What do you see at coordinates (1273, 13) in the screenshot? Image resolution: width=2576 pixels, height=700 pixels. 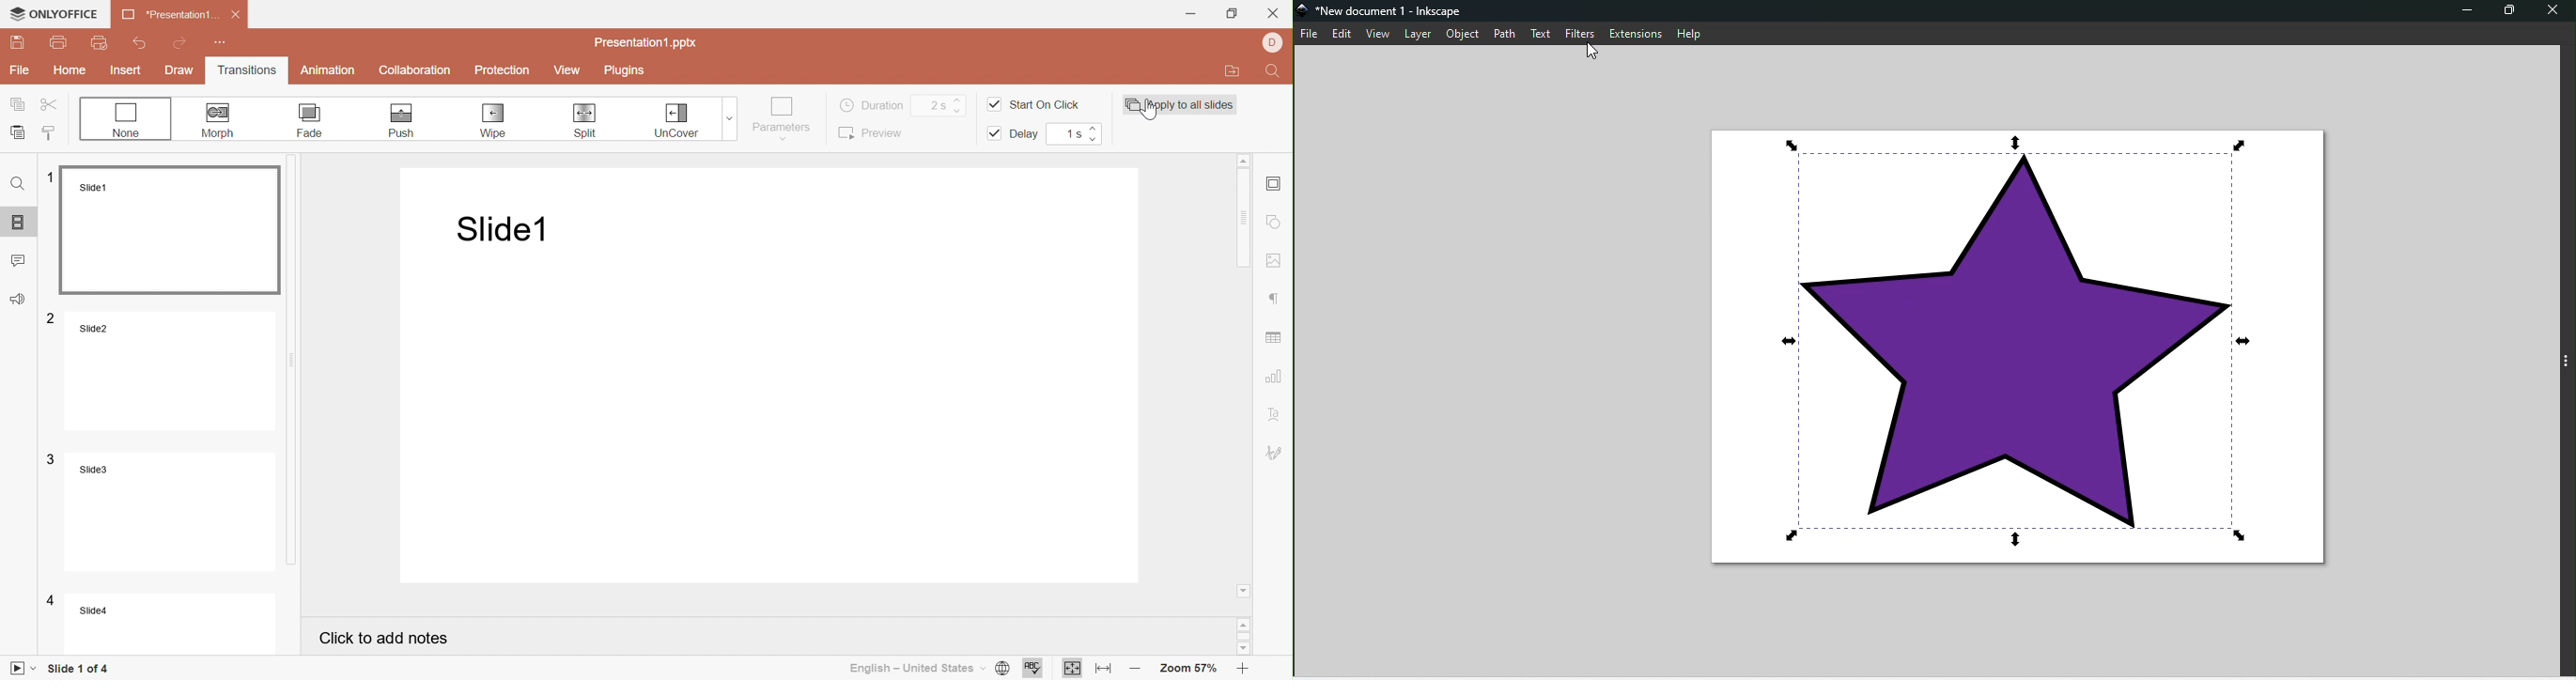 I see `Close` at bounding box center [1273, 13].